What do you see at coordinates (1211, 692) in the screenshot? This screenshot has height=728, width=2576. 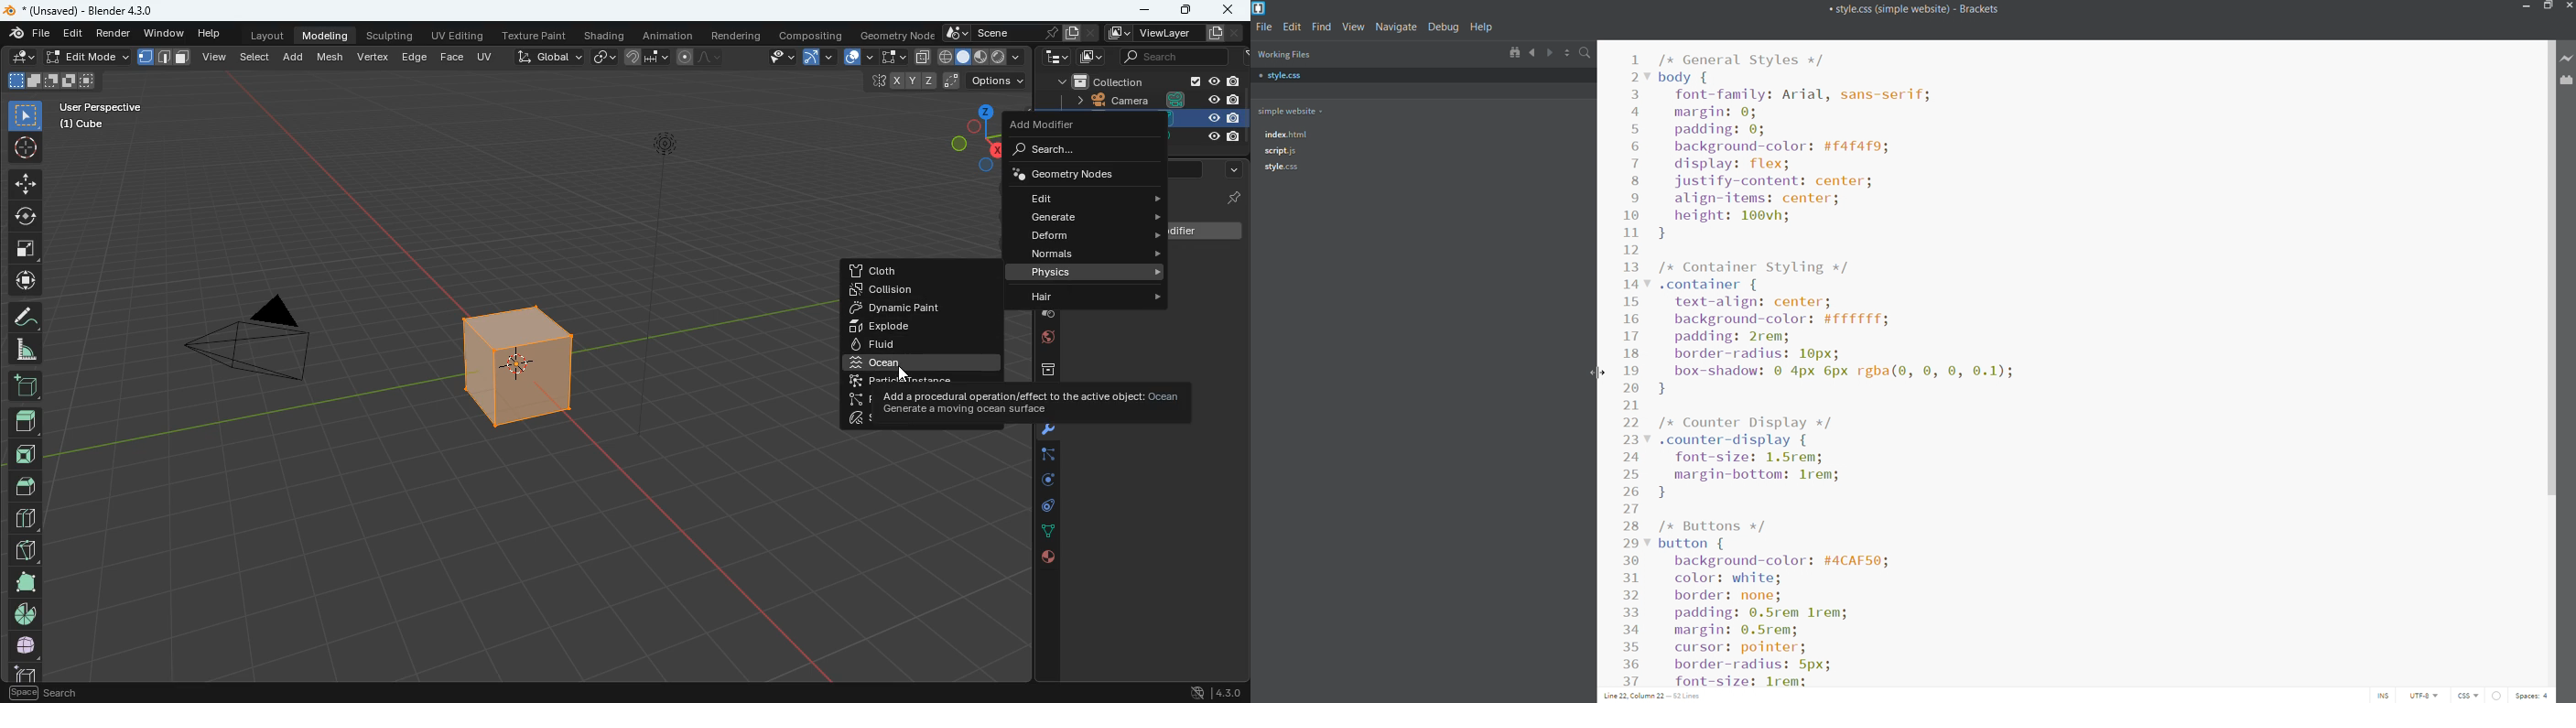 I see `4.3.0` at bounding box center [1211, 692].